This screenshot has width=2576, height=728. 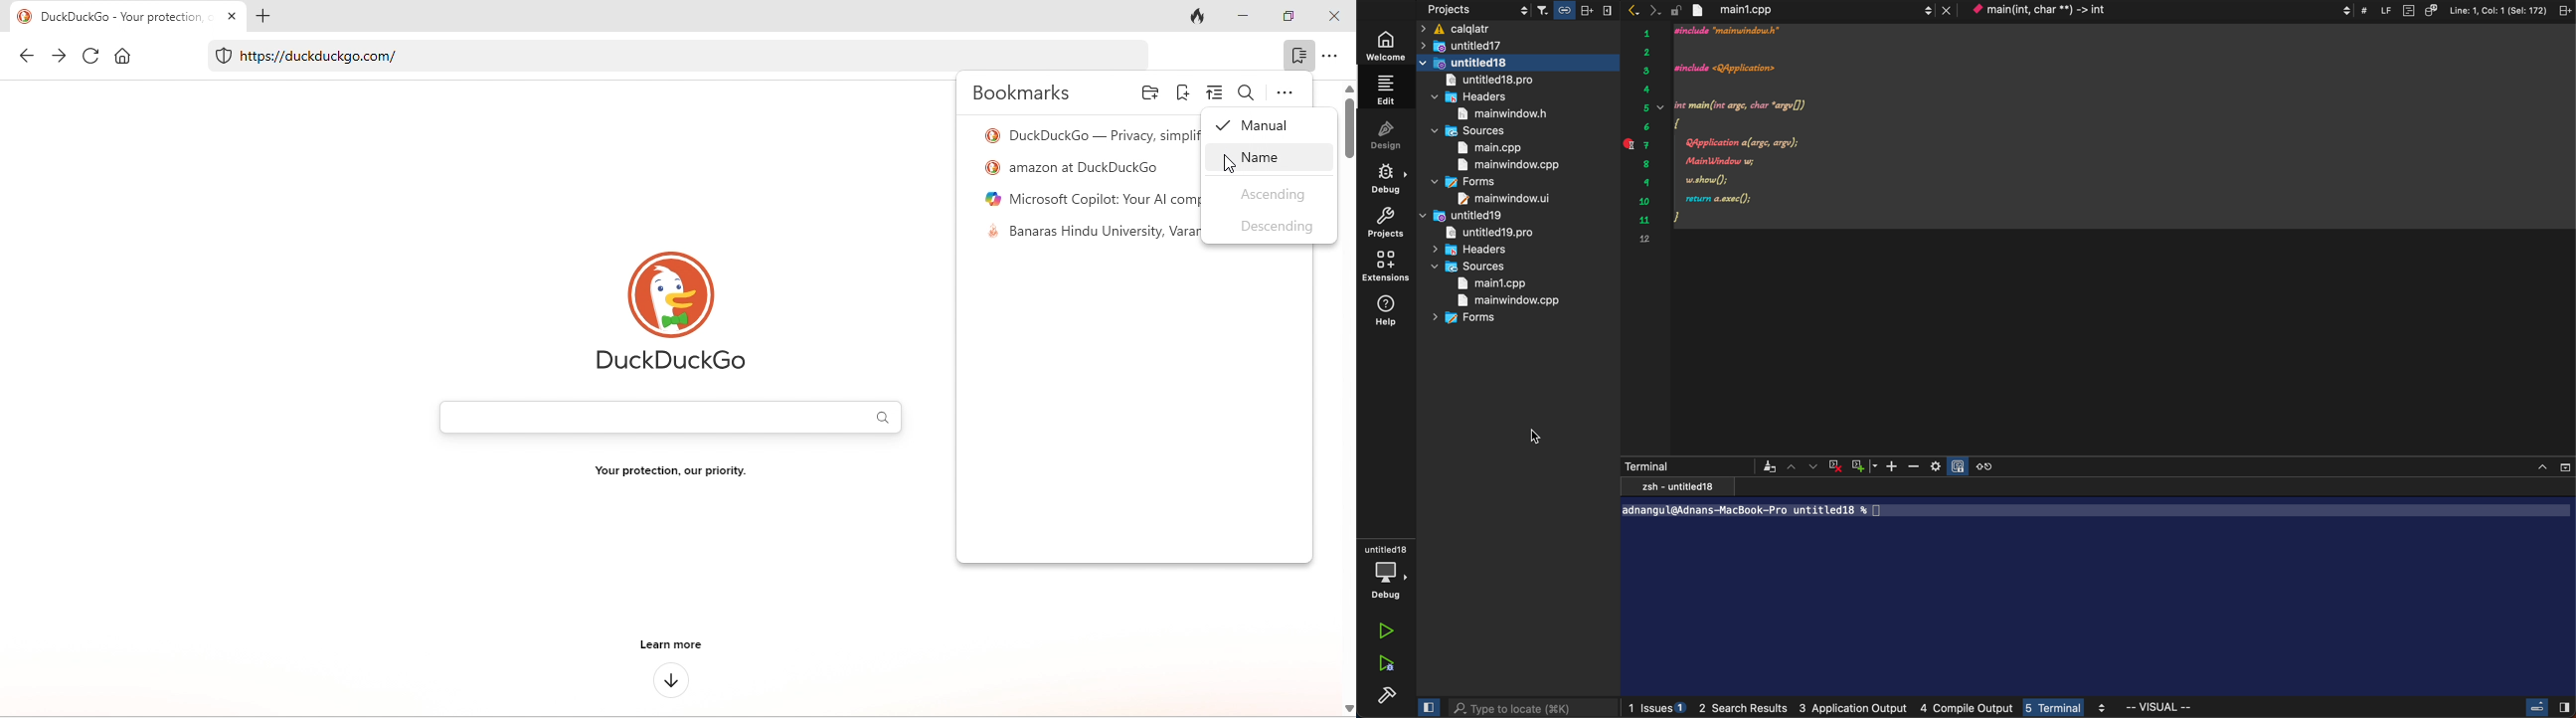 What do you see at coordinates (1688, 466) in the screenshot?
I see `terminal` at bounding box center [1688, 466].